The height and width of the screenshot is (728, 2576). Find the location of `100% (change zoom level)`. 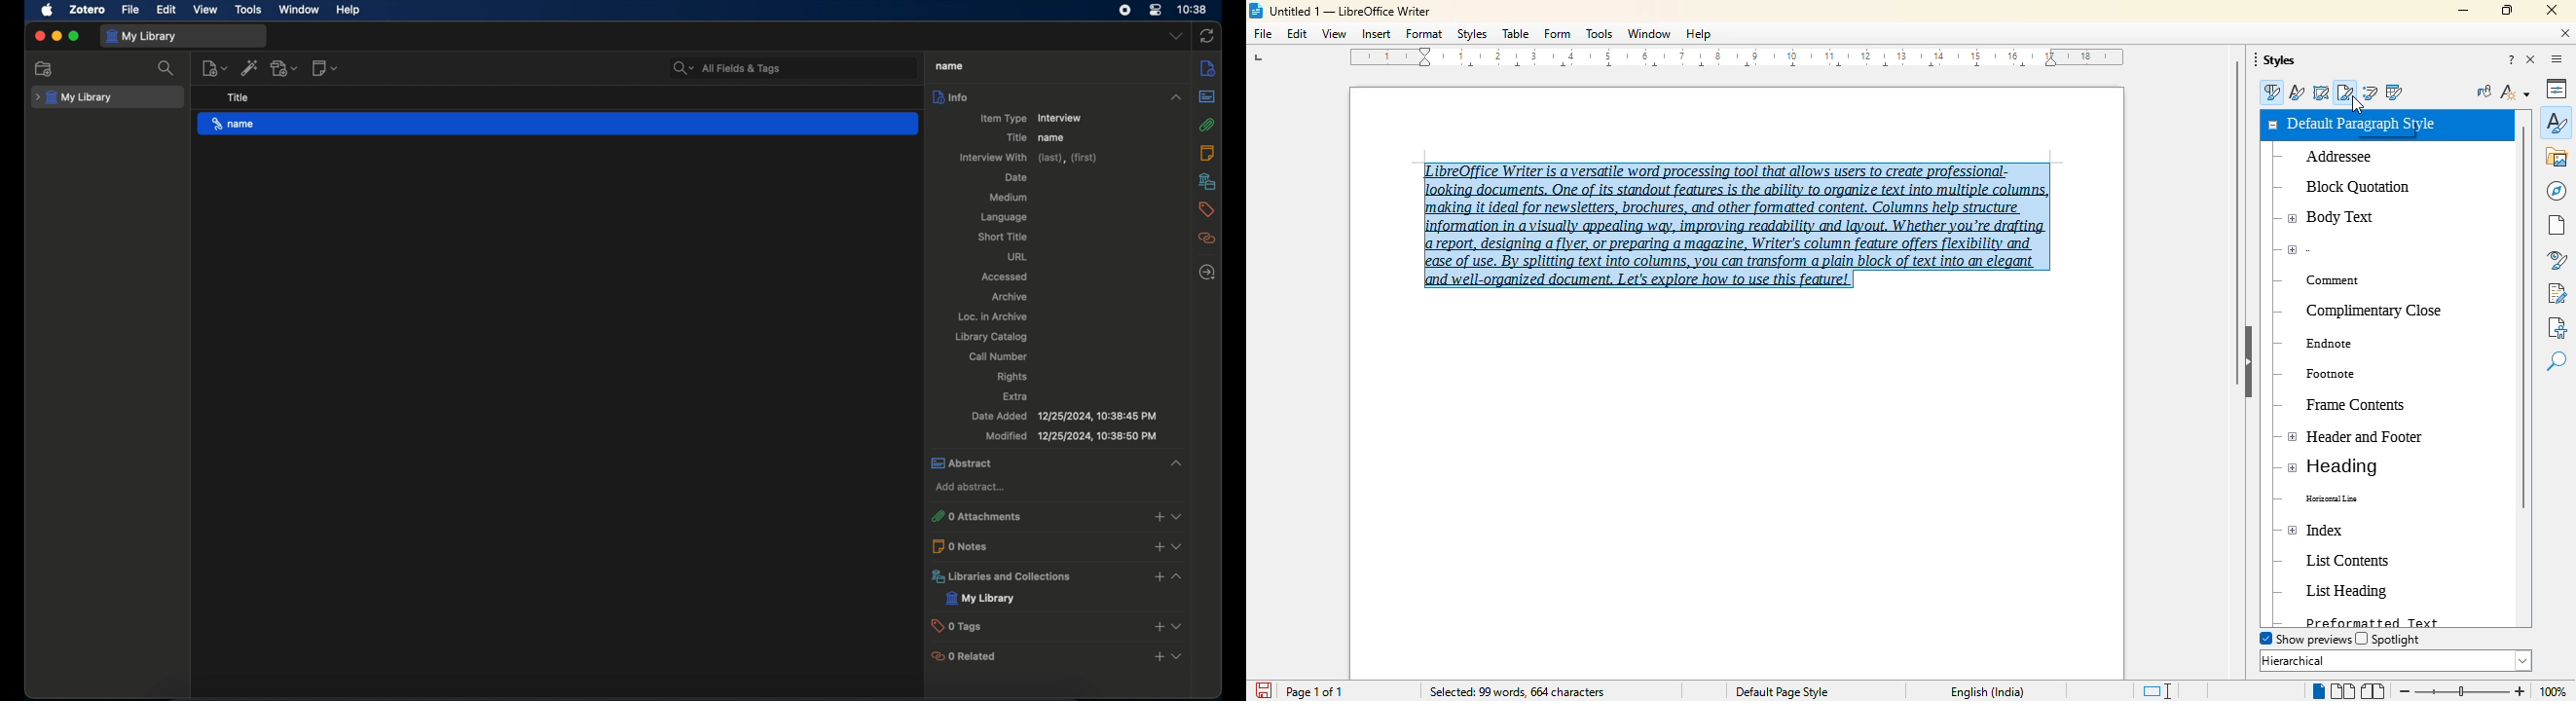

100% (change zoom level) is located at coordinates (2556, 692).